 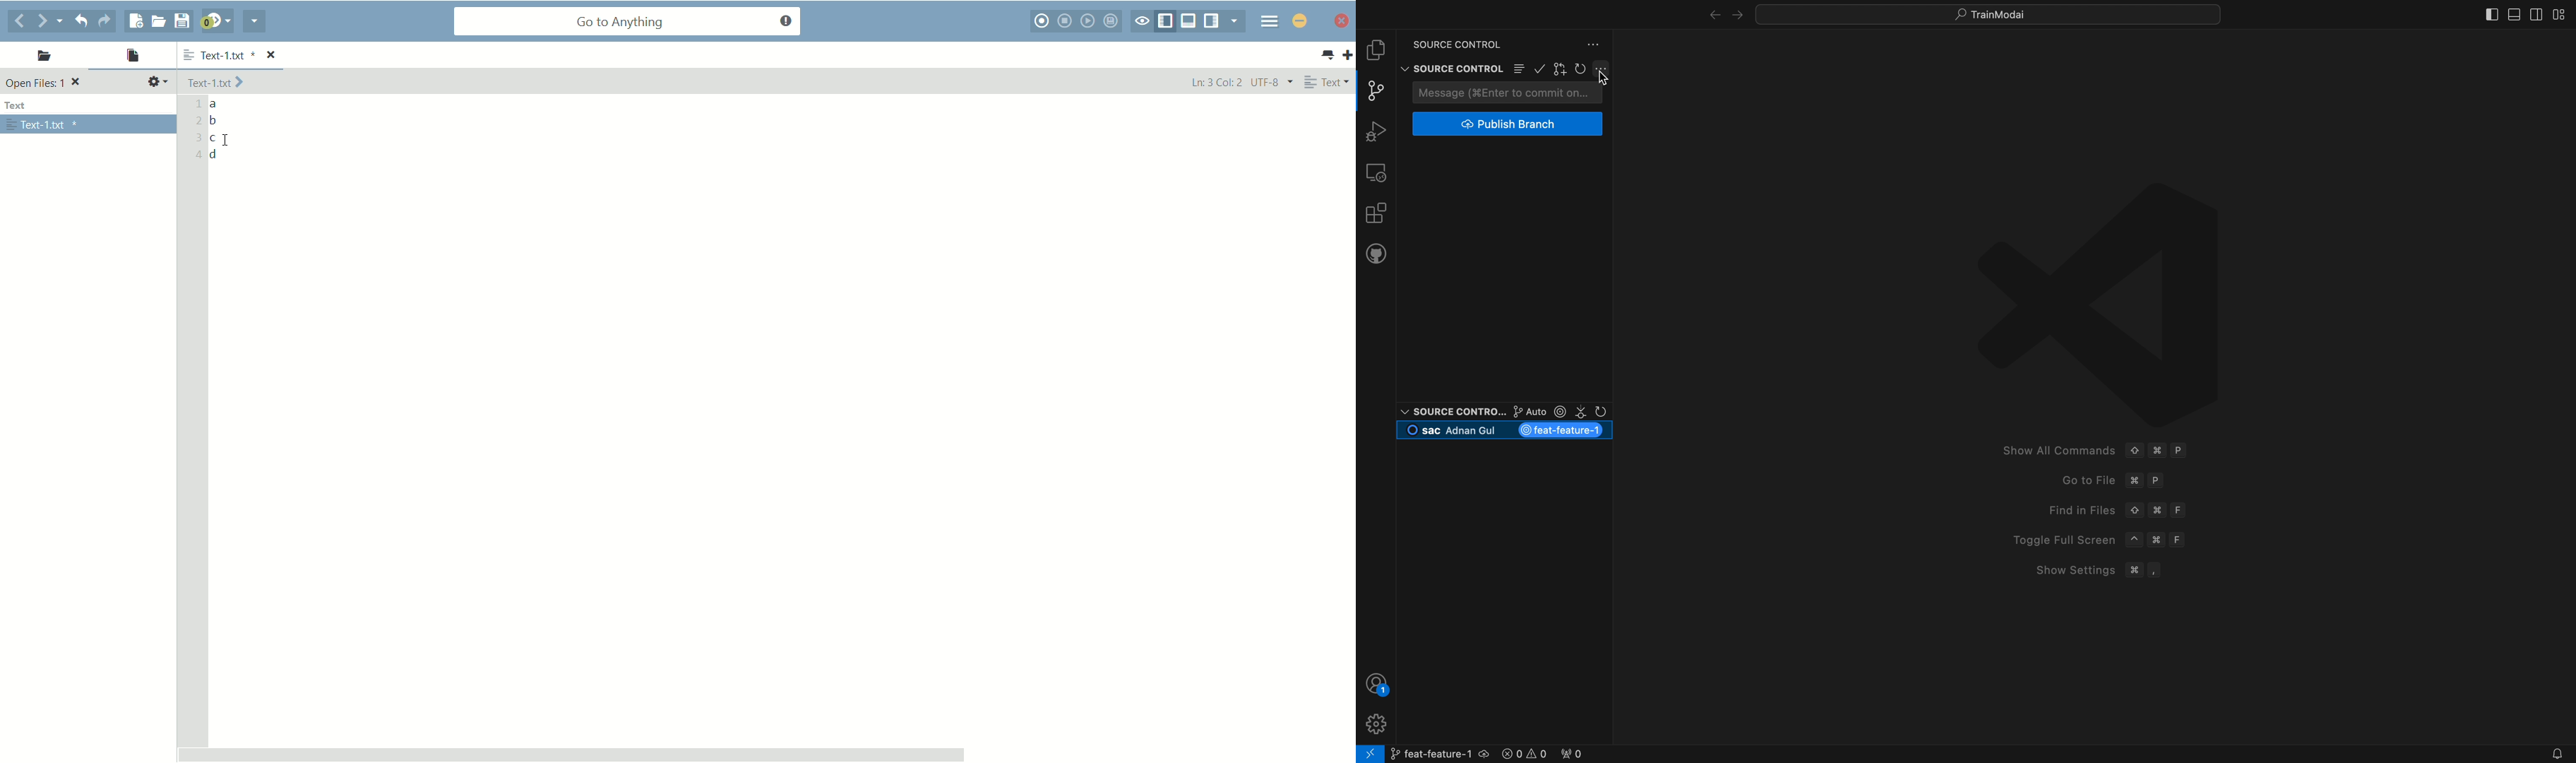 I want to click on debugger, so click(x=1375, y=130).